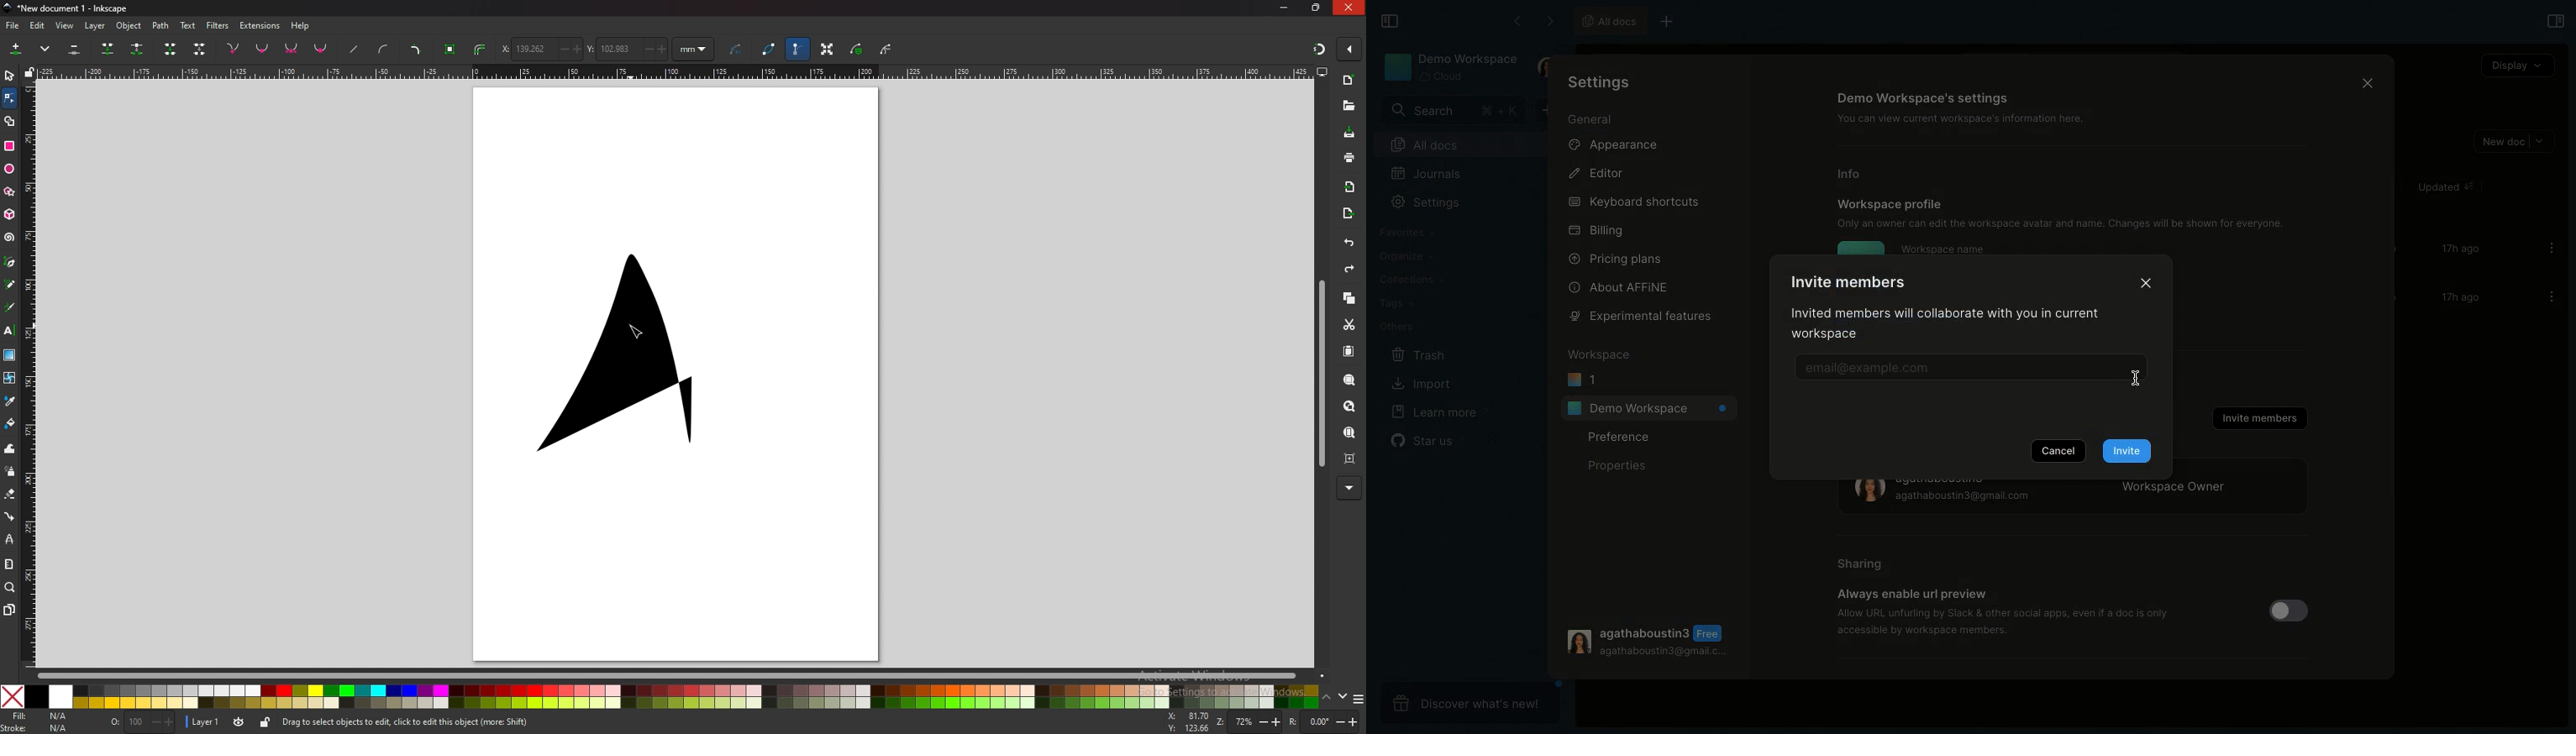  Describe the element at coordinates (1350, 380) in the screenshot. I see `zoom selection` at that location.